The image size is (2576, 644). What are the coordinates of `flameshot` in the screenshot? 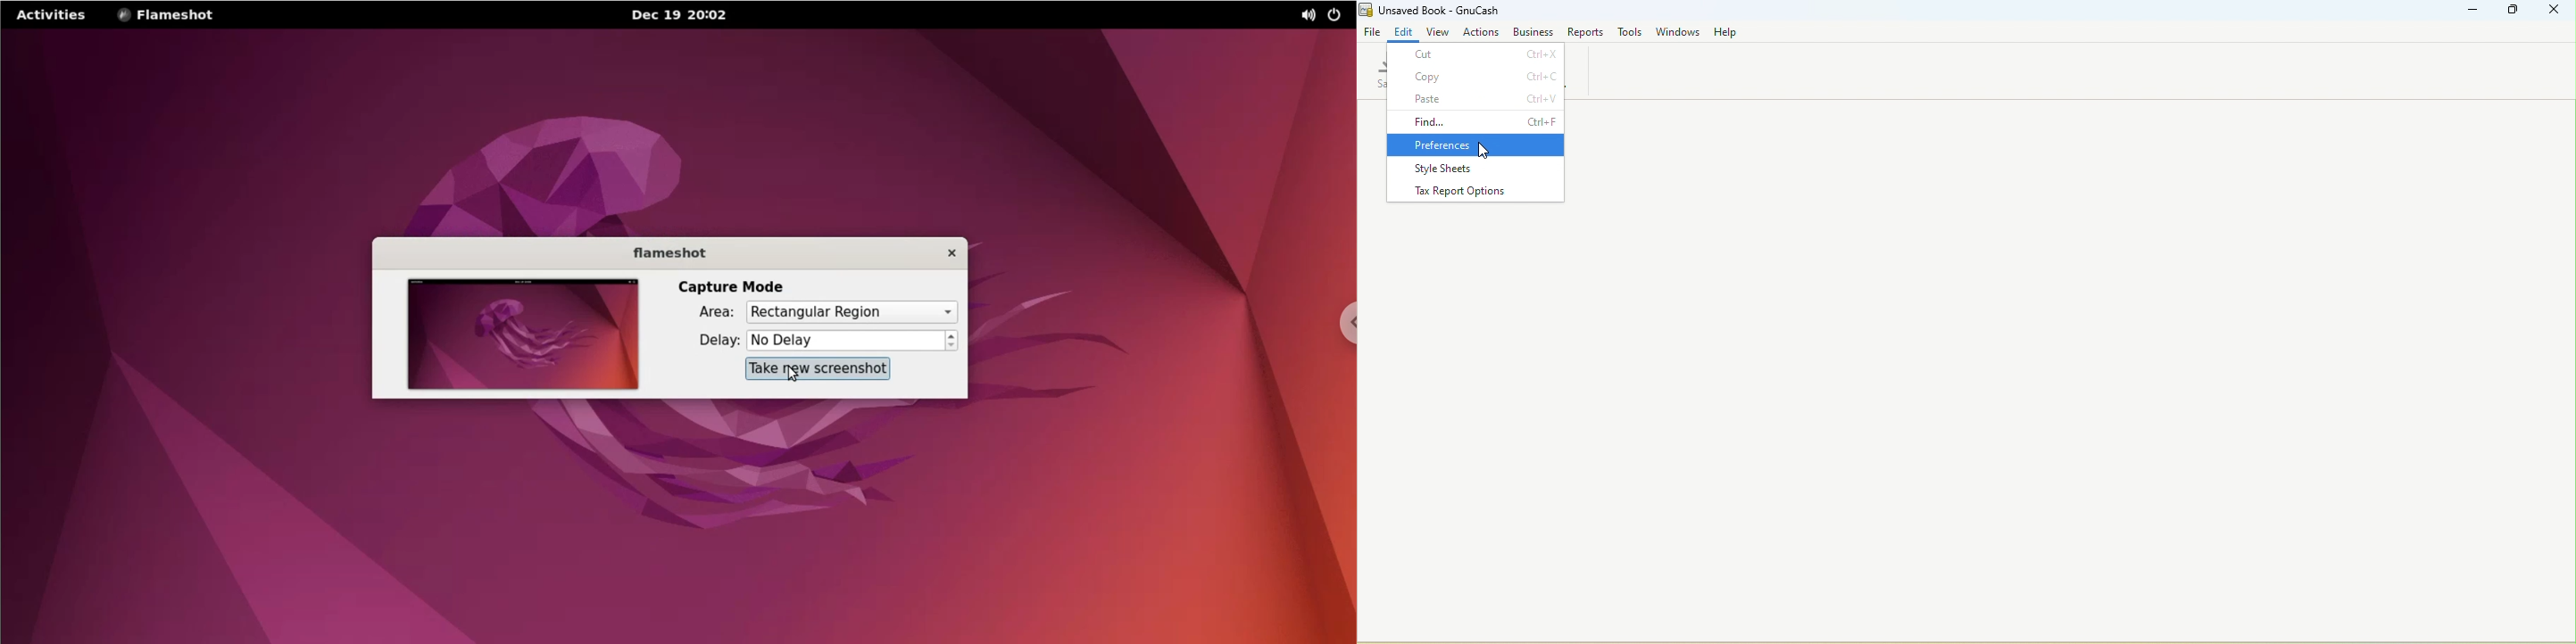 It's located at (664, 253).